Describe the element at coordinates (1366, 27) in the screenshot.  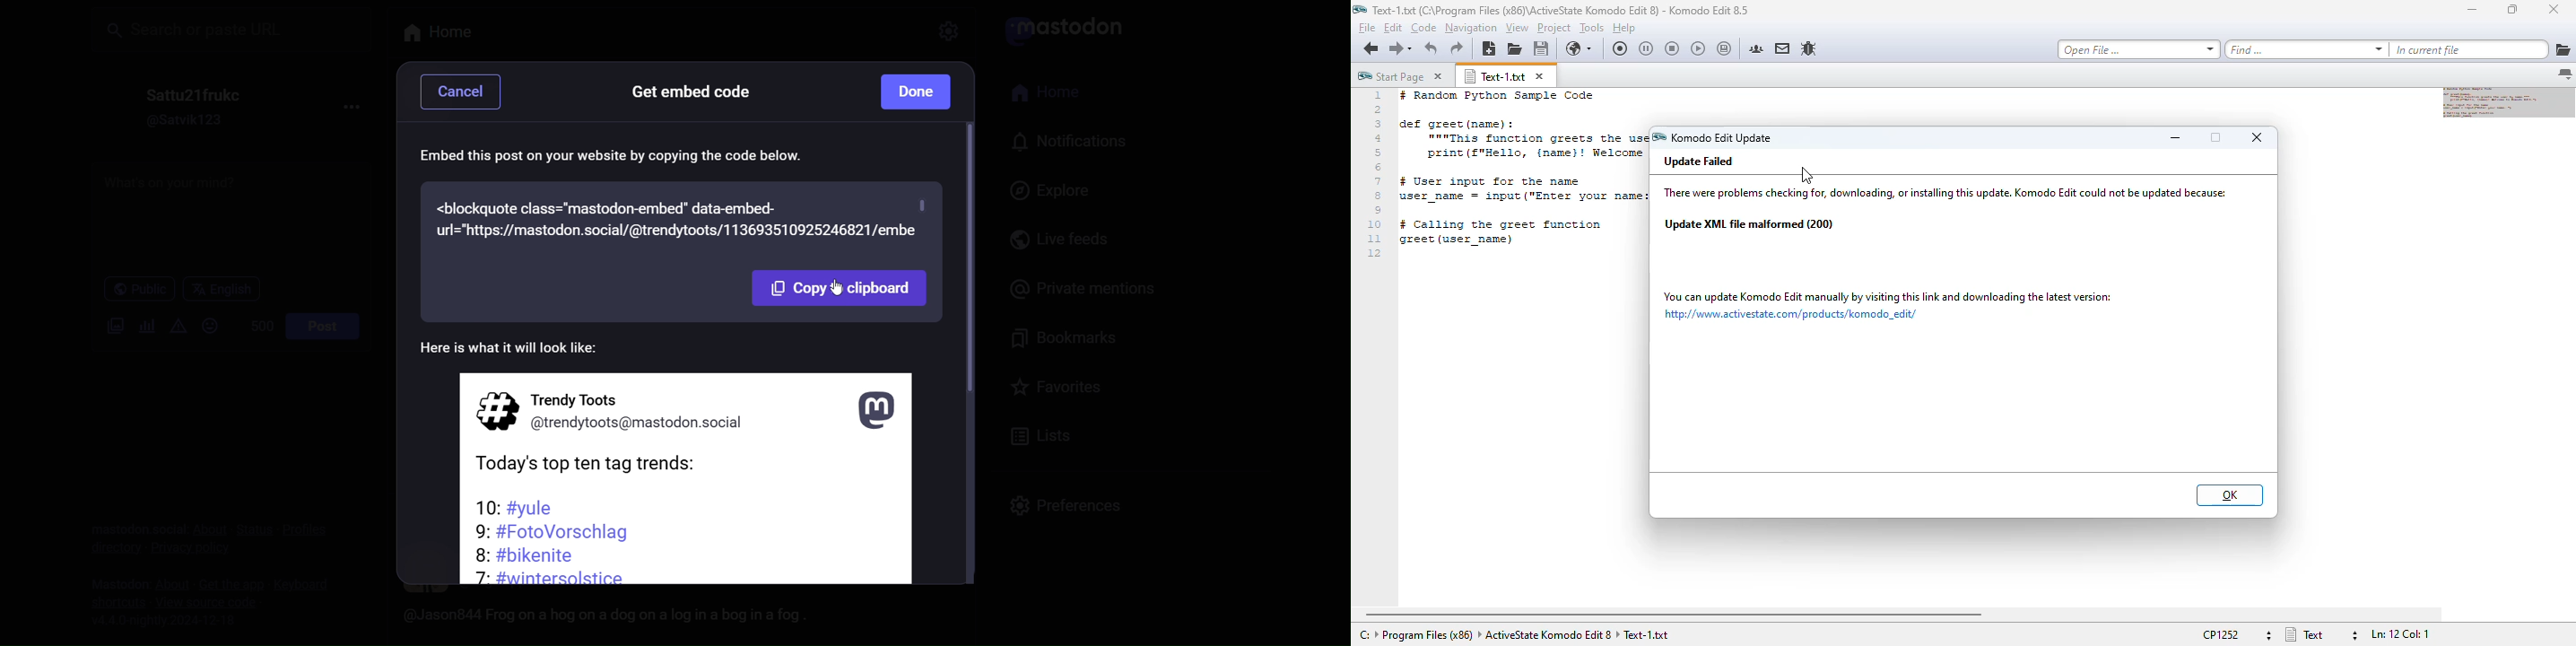
I see `file` at that location.